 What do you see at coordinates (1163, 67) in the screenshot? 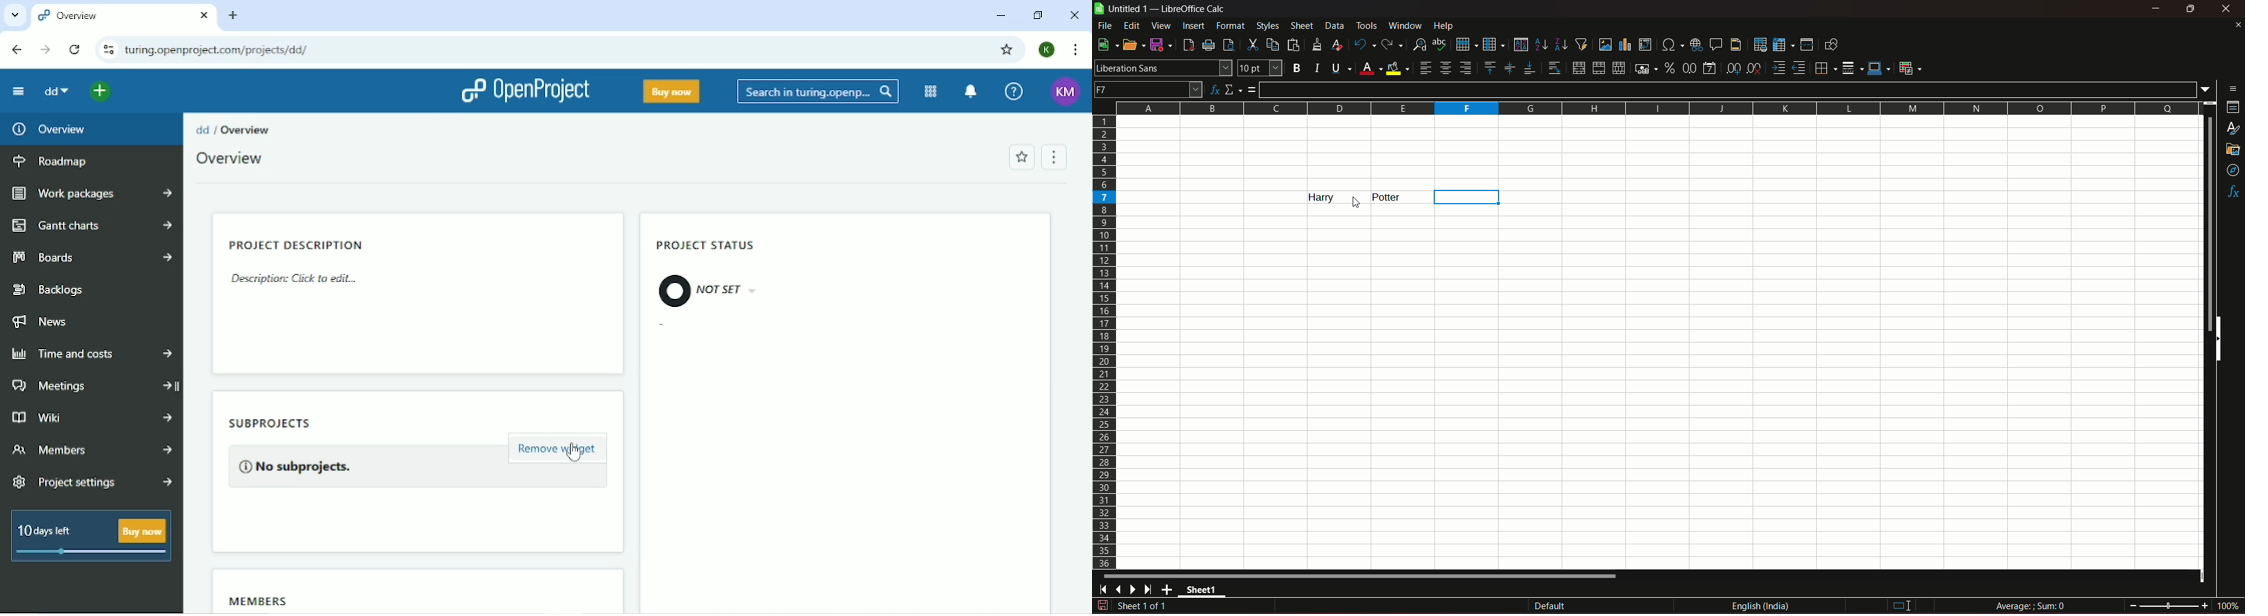
I see `font name` at bounding box center [1163, 67].